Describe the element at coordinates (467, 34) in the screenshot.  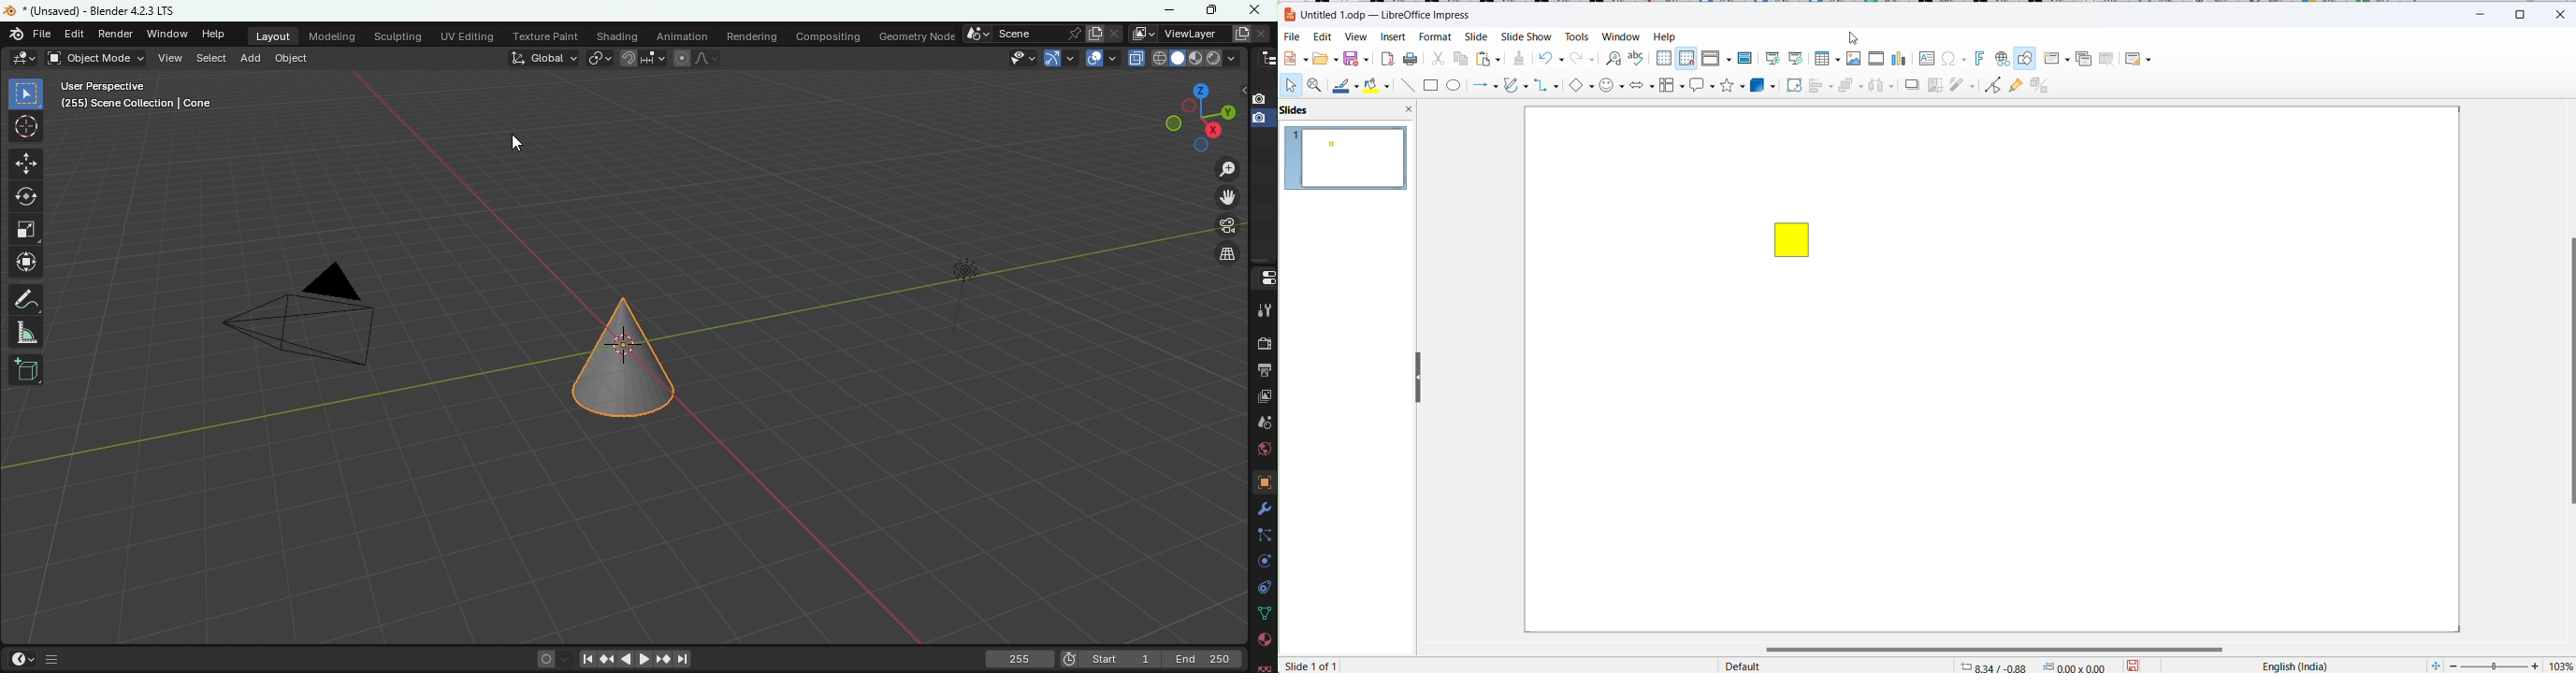
I see `UV Editing` at that location.